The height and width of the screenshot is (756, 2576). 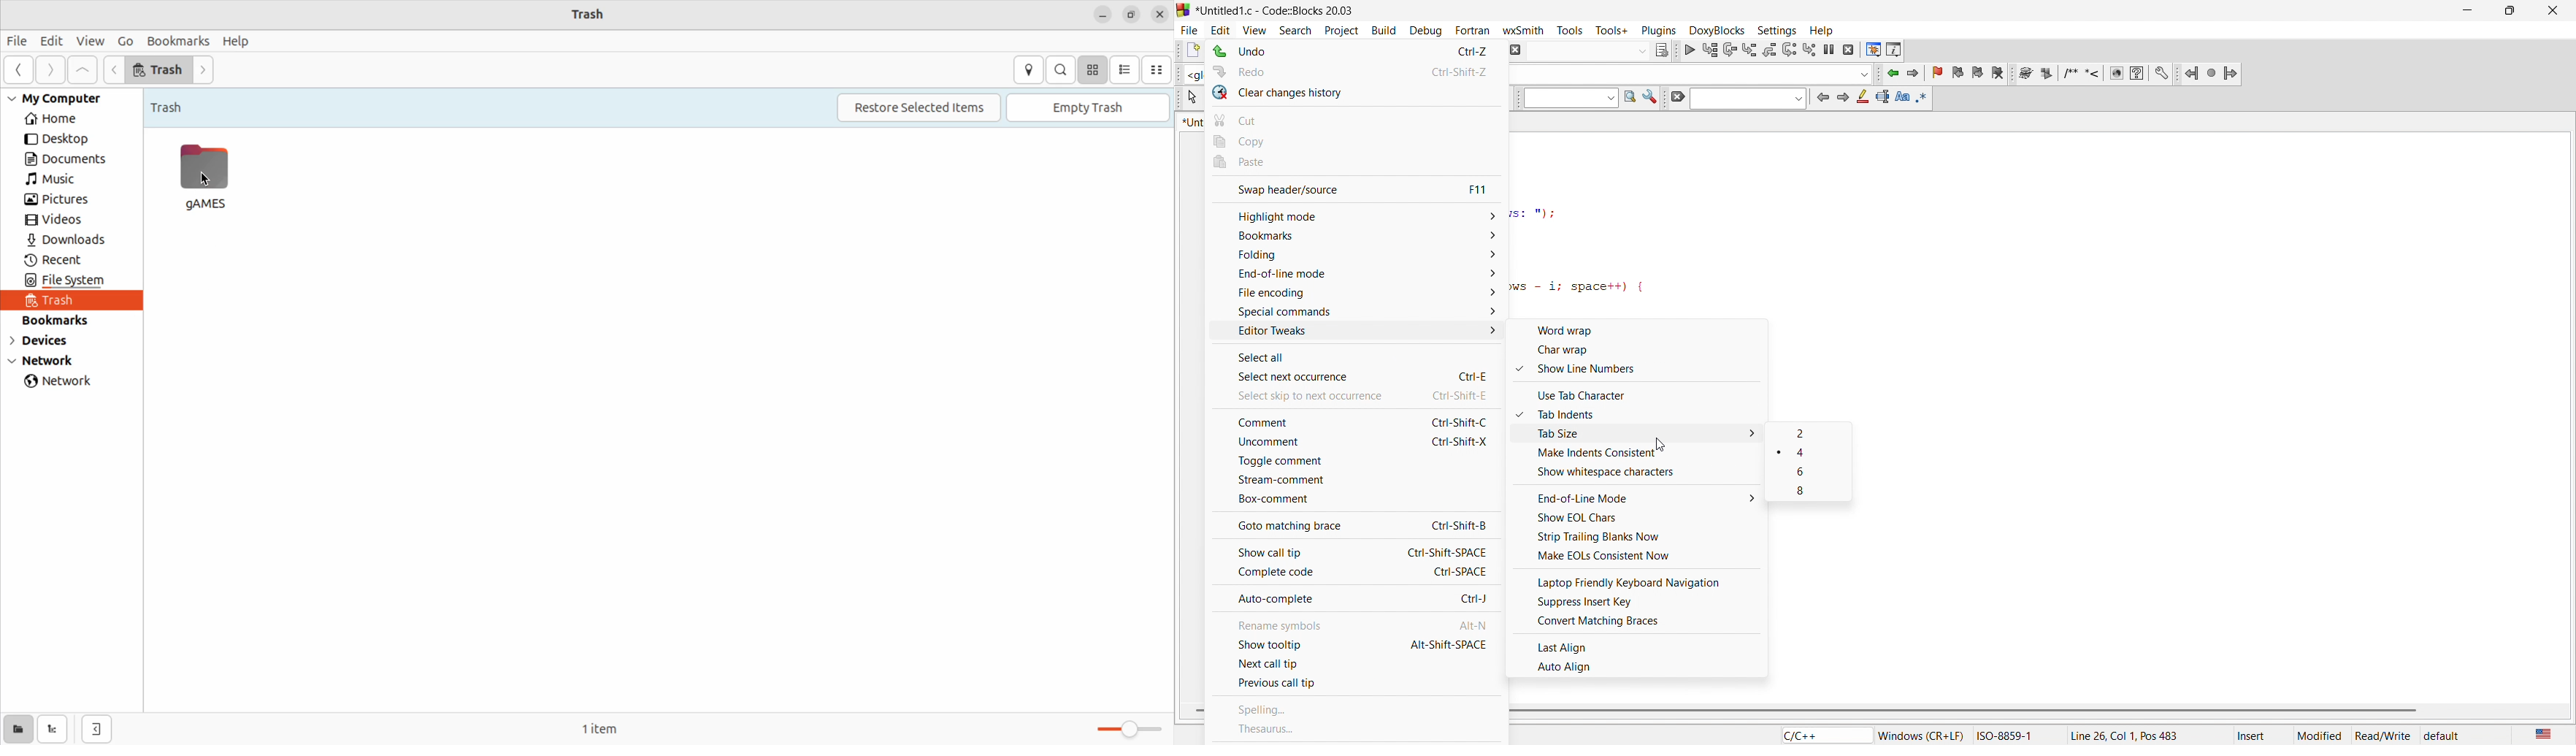 I want to click on select skip to new occurance, so click(x=1296, y=398).